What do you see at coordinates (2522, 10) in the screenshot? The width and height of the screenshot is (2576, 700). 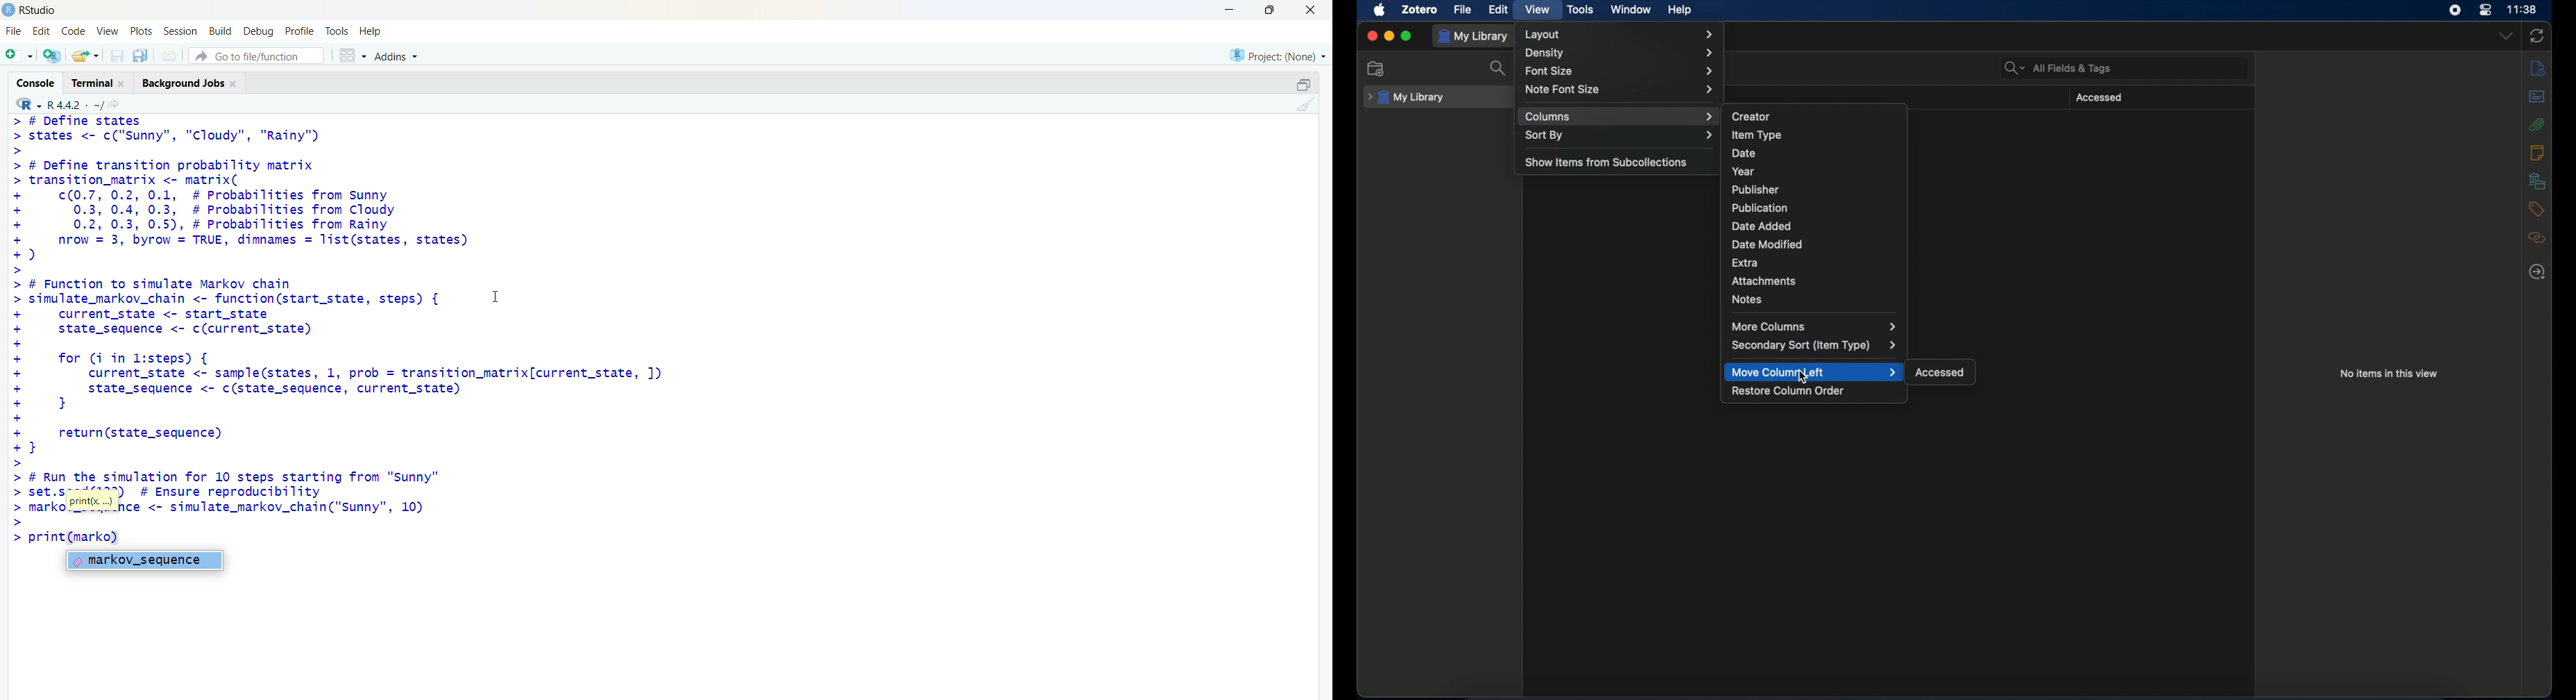 I see `time` at bounding box center [2522, 10].